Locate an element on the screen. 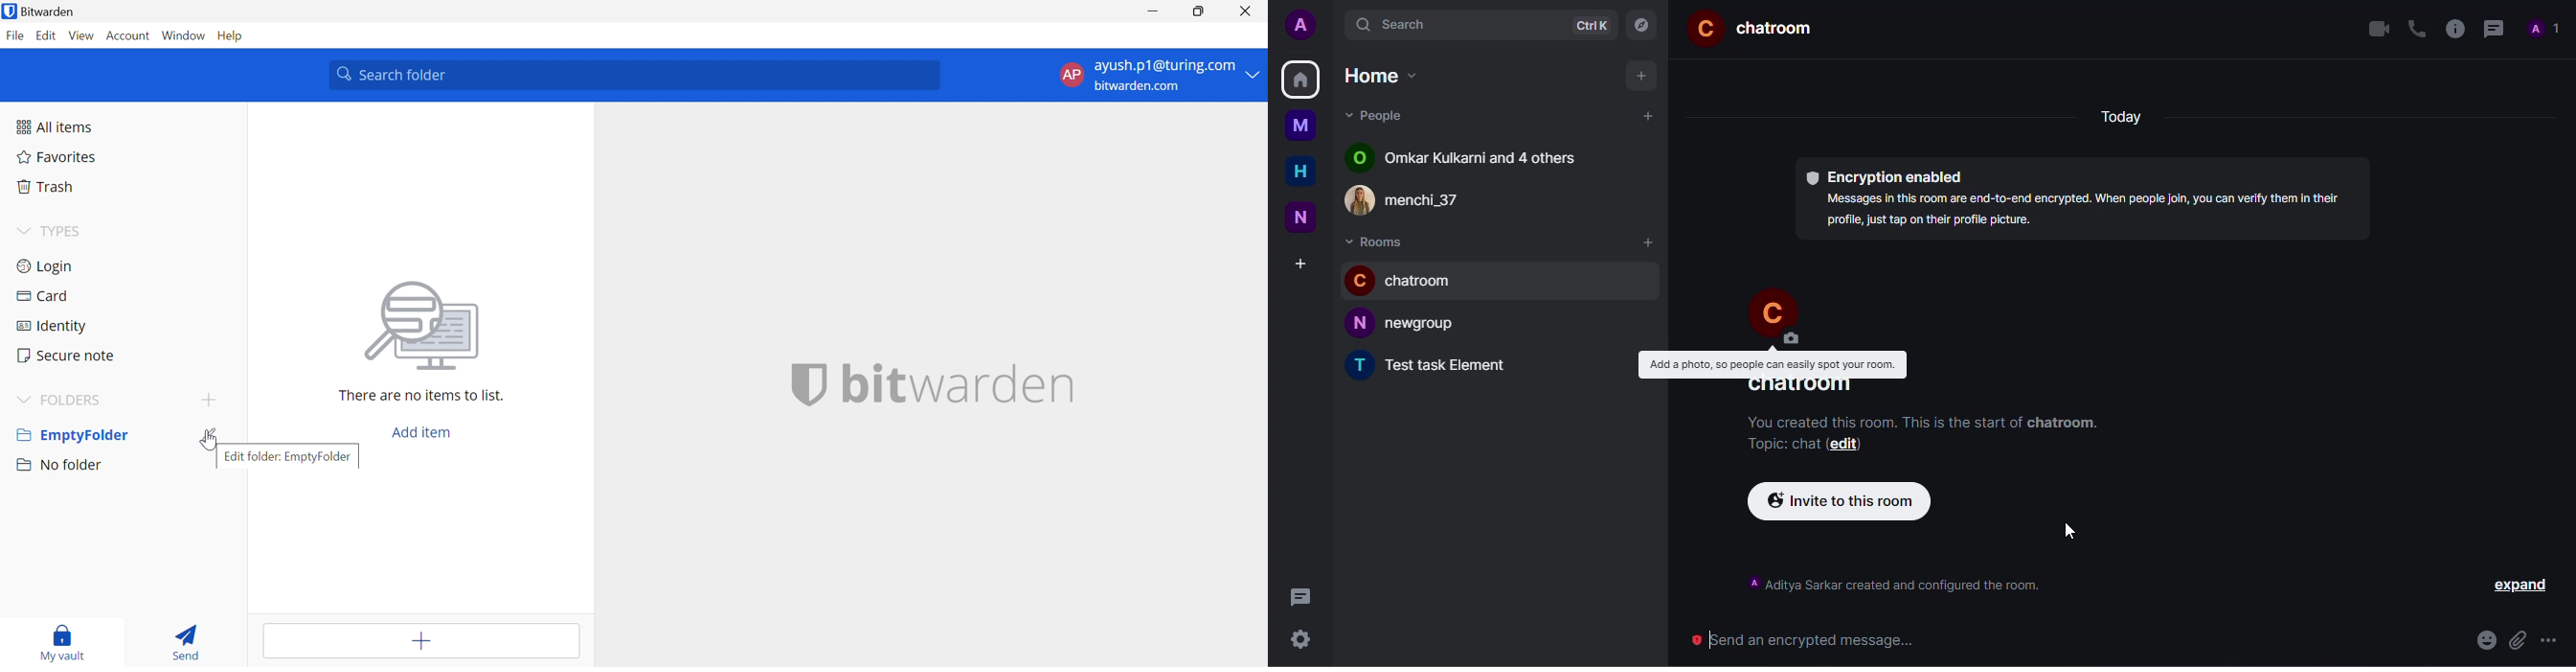 The height and width of the screenshot is (672, 2576). home is located at coordinates (1300, 172).